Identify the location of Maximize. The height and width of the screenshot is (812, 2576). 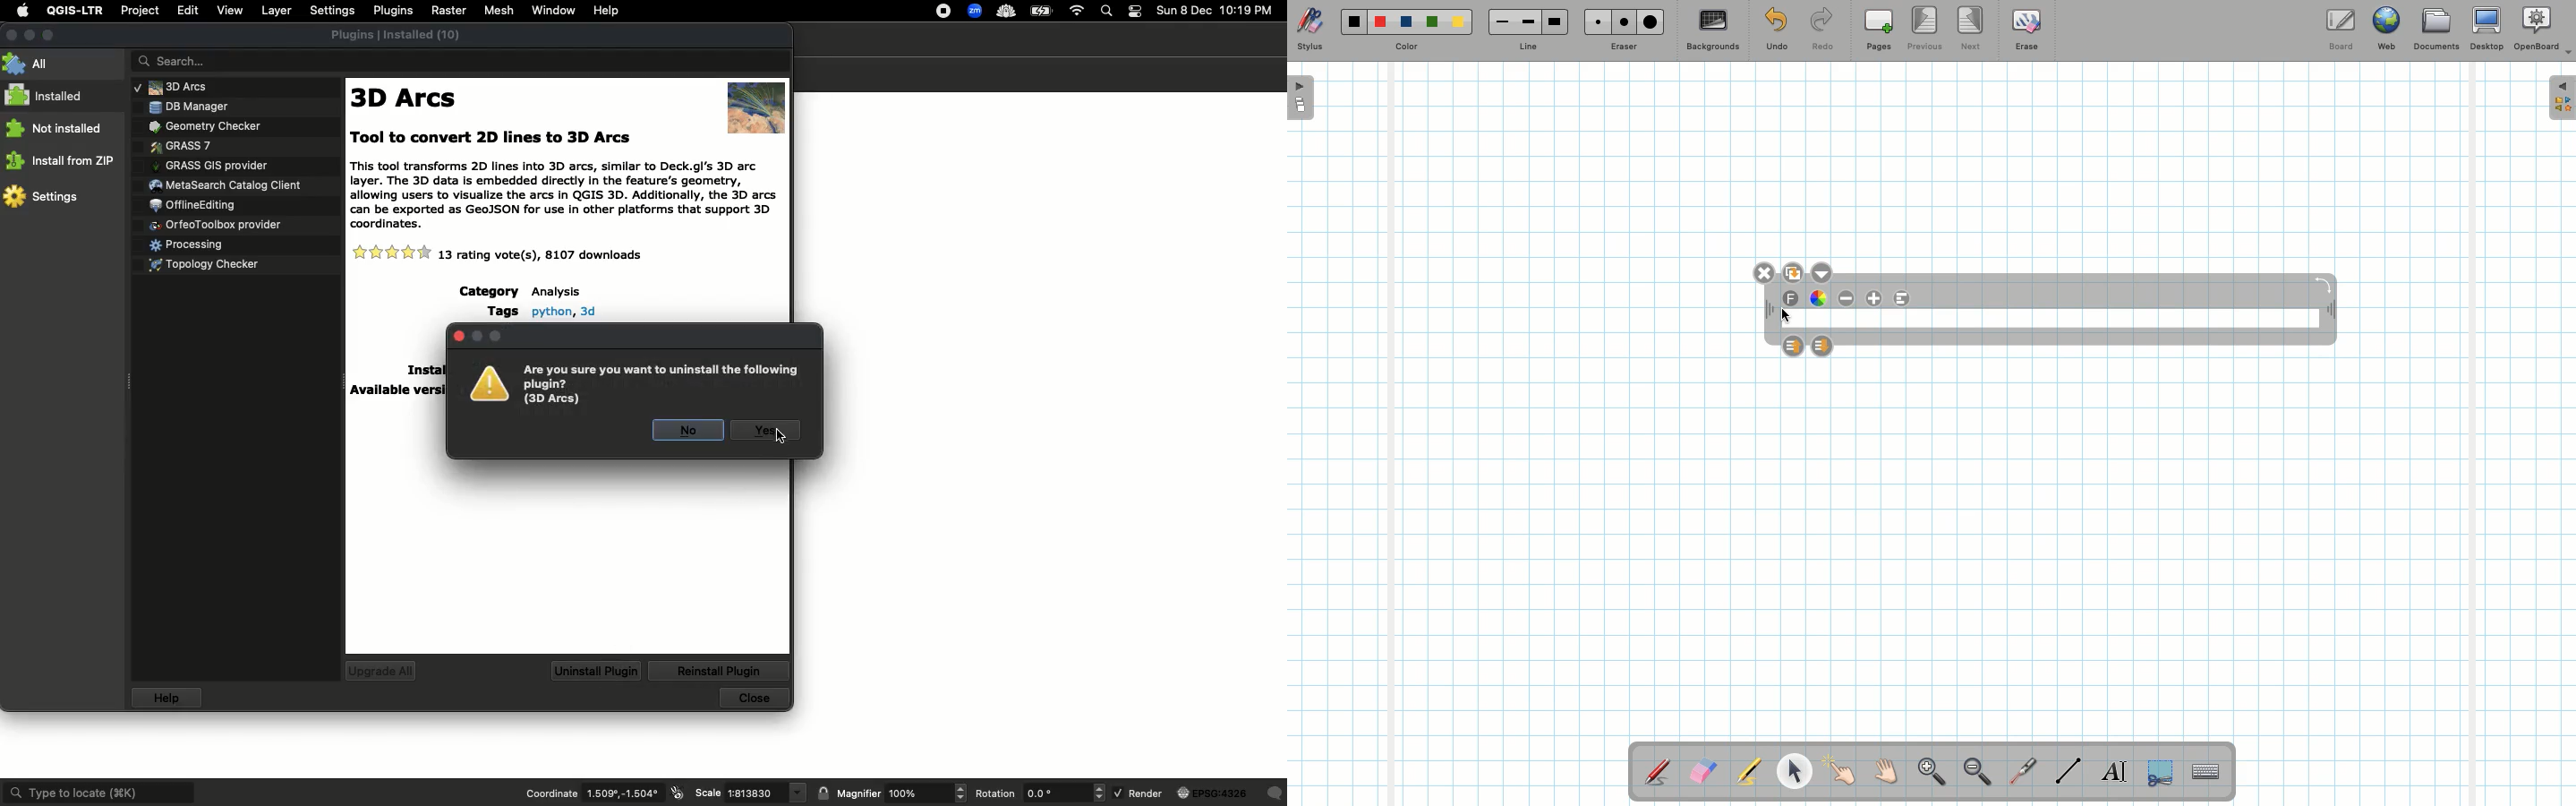
(49, 34).